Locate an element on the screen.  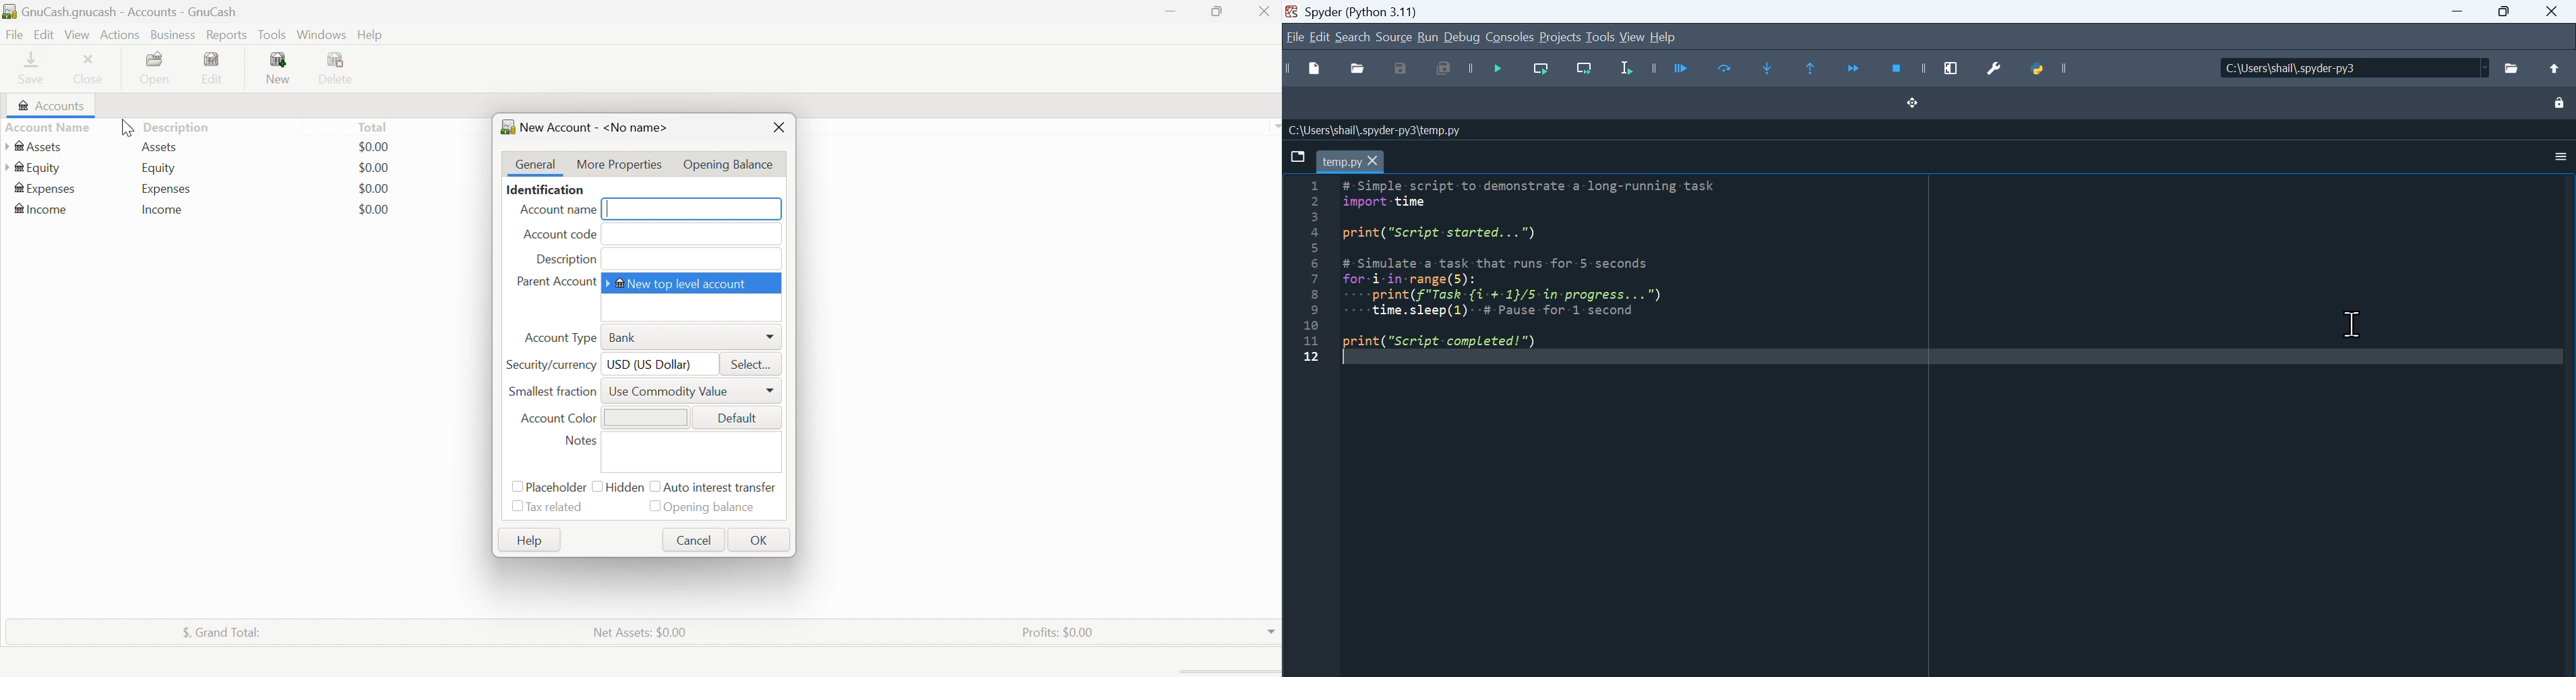
Run selection is located at coordinates (1626, 69).